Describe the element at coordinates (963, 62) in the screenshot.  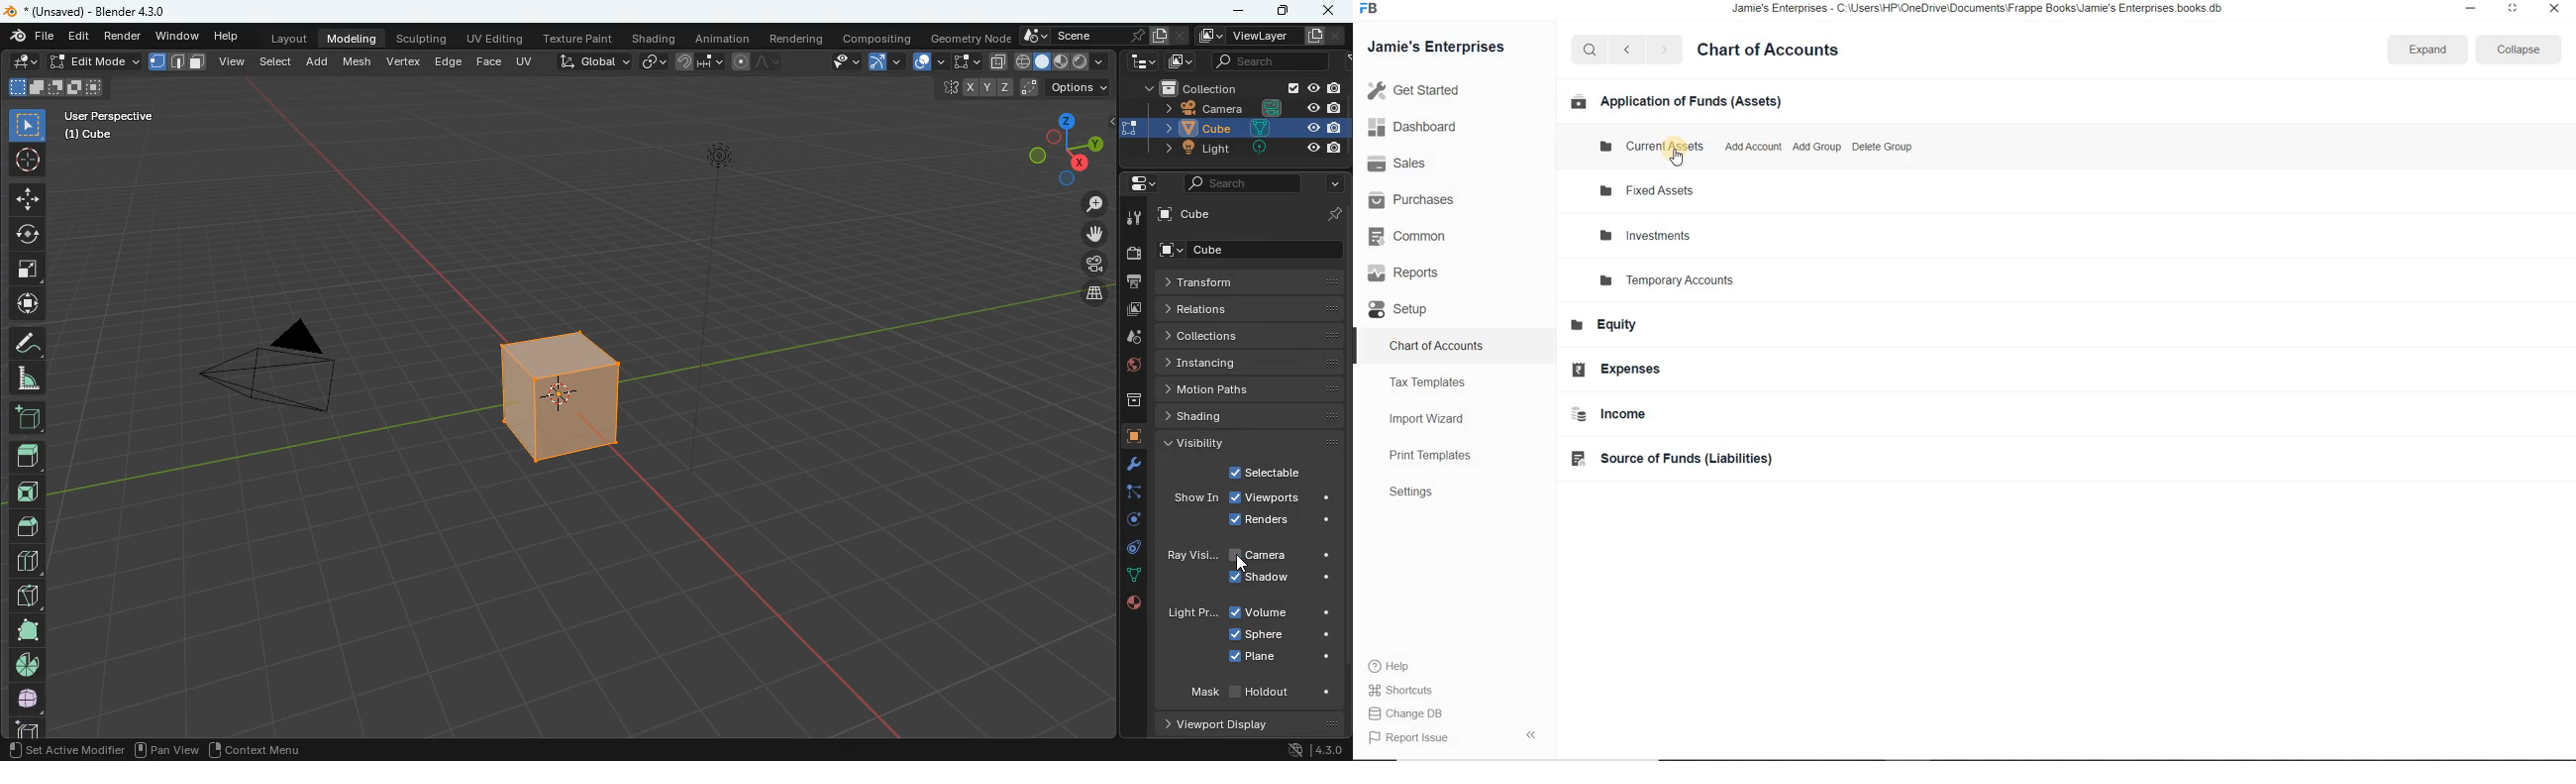
I see `select` at that location.